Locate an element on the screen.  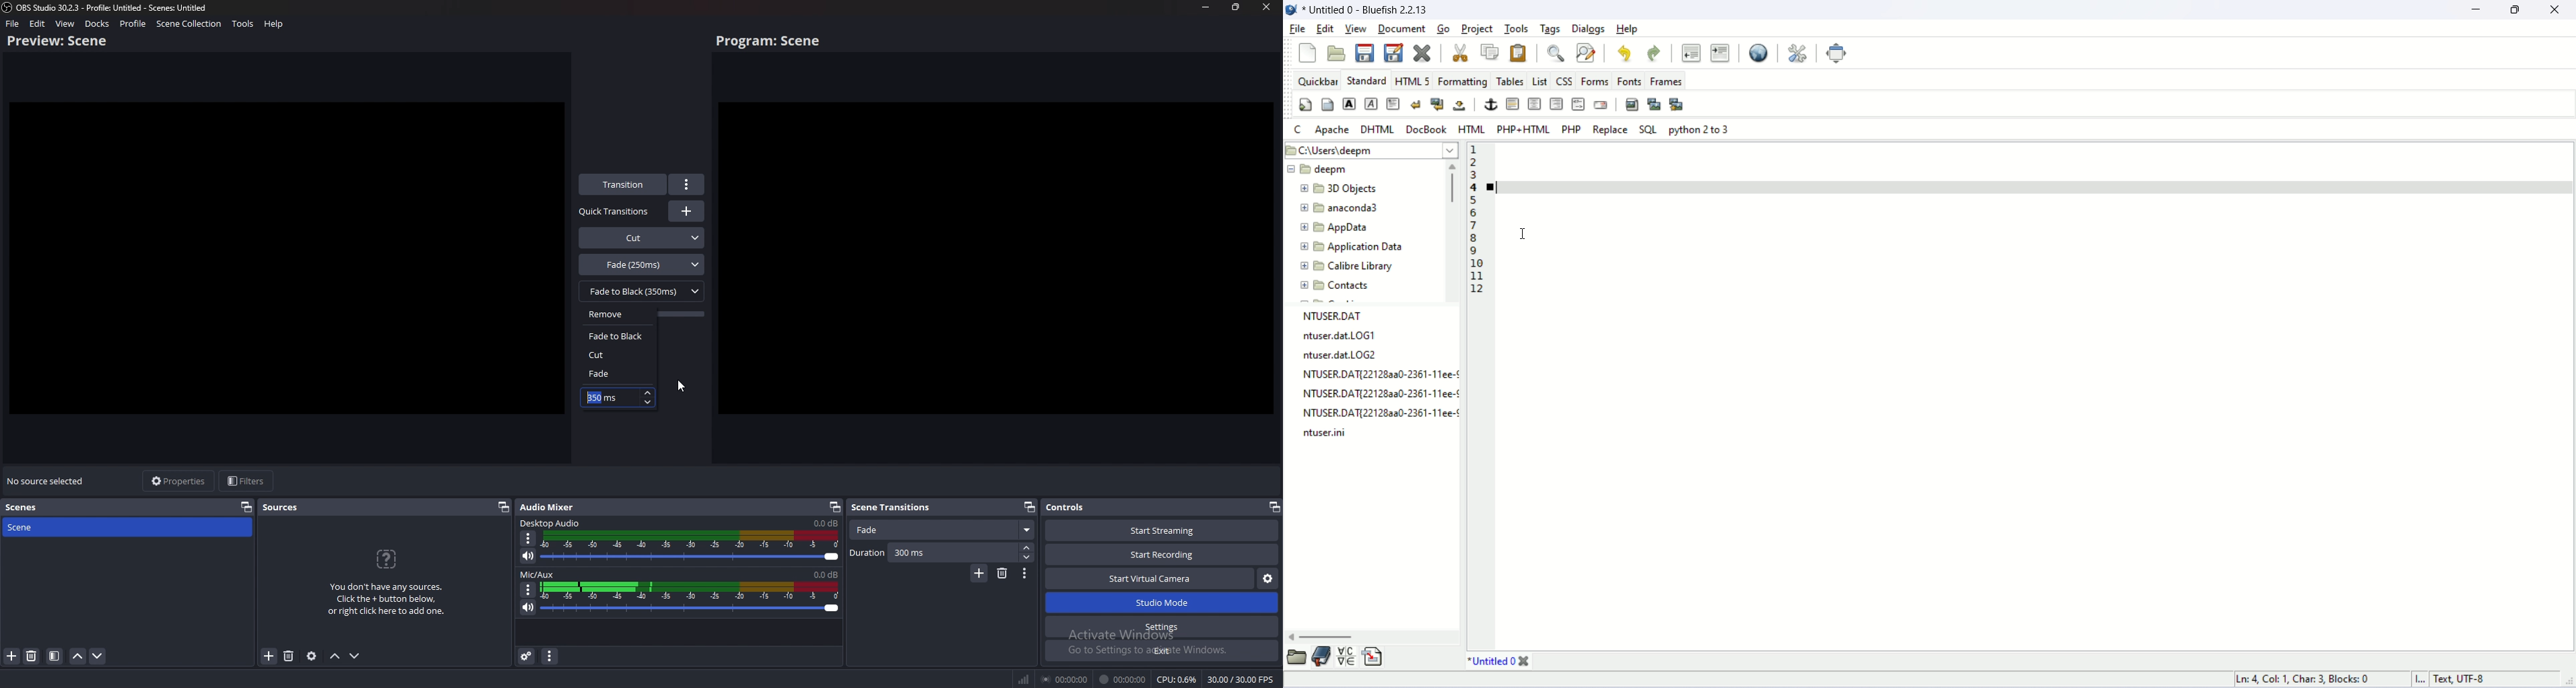
 00:00:00 is located at coordinates (1123, 679).